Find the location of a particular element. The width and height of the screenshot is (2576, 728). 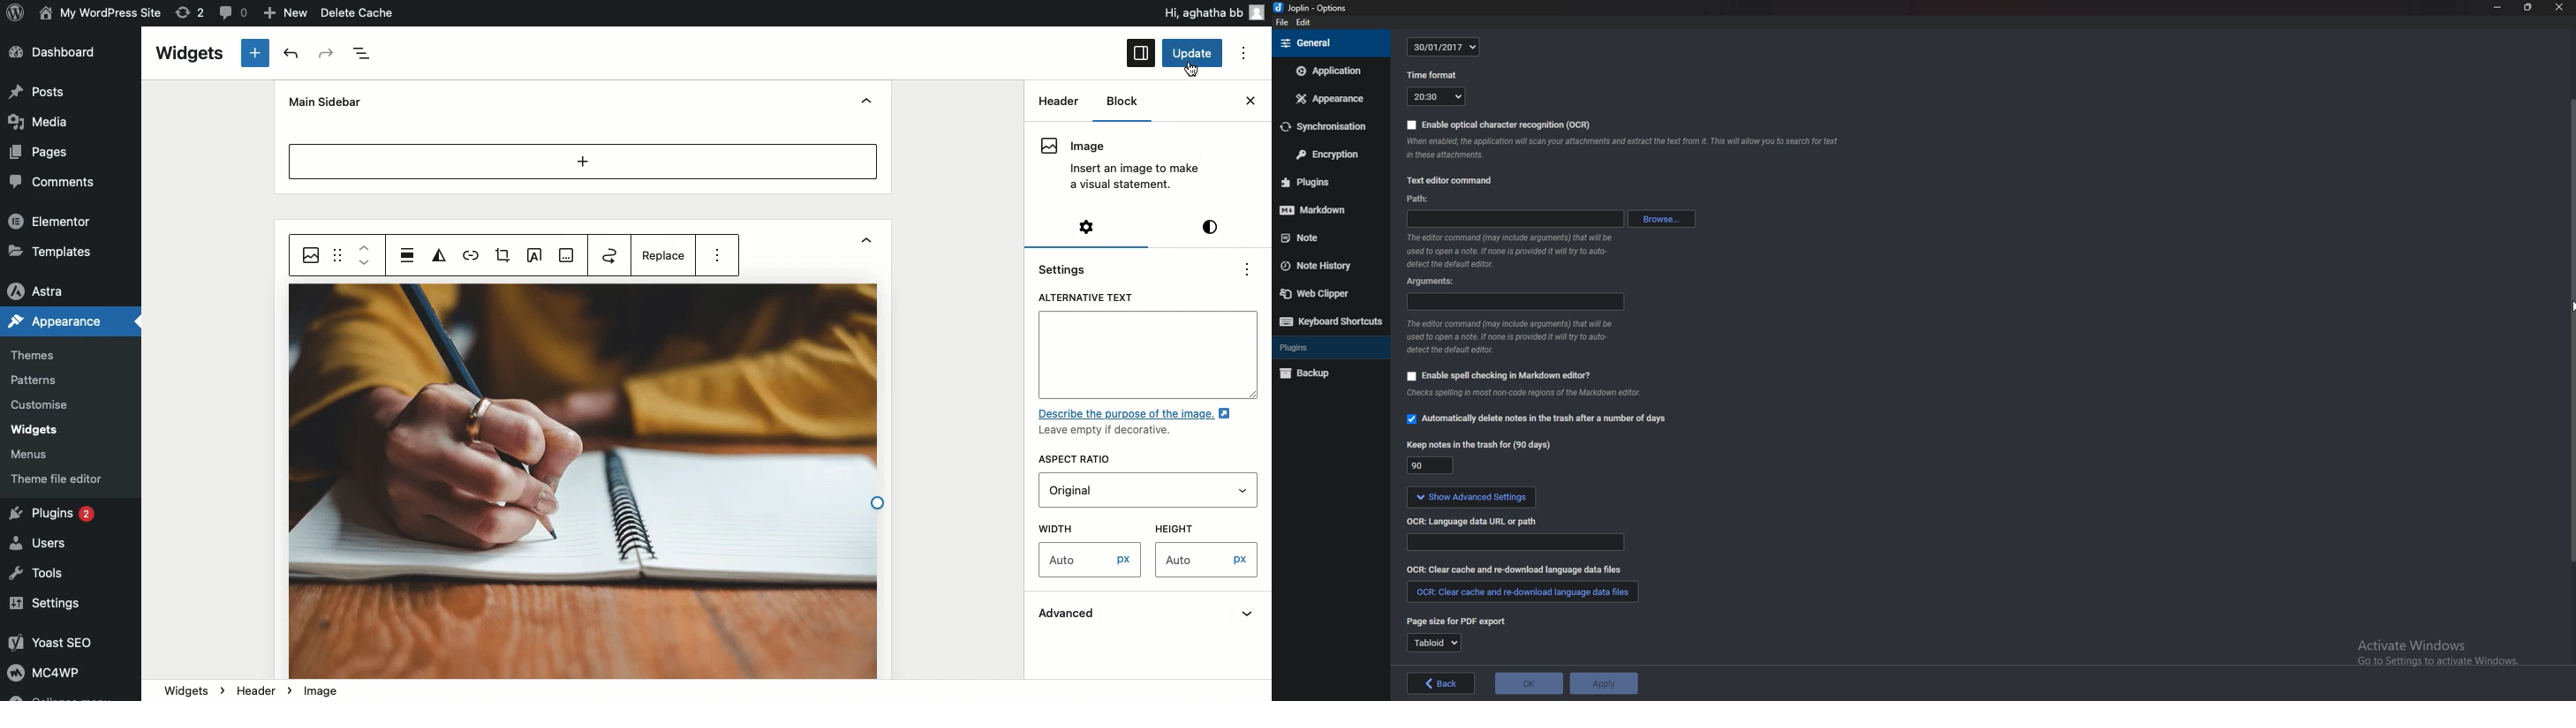

OCR language data url or path is located at coordinates (1480, 522).